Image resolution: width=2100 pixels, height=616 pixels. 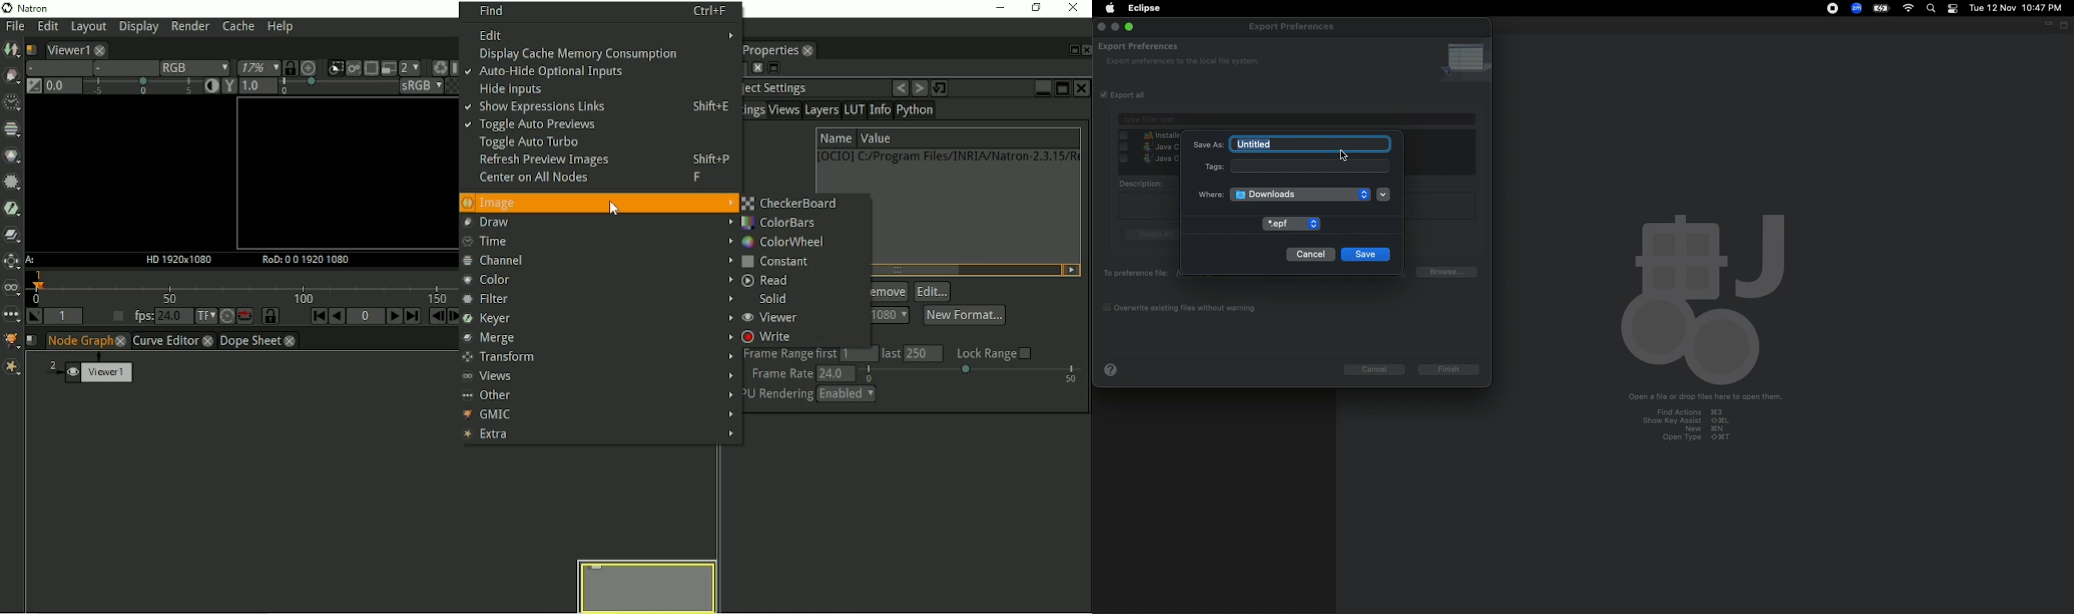 I want to click on Edit, so click(x=607, y=34).